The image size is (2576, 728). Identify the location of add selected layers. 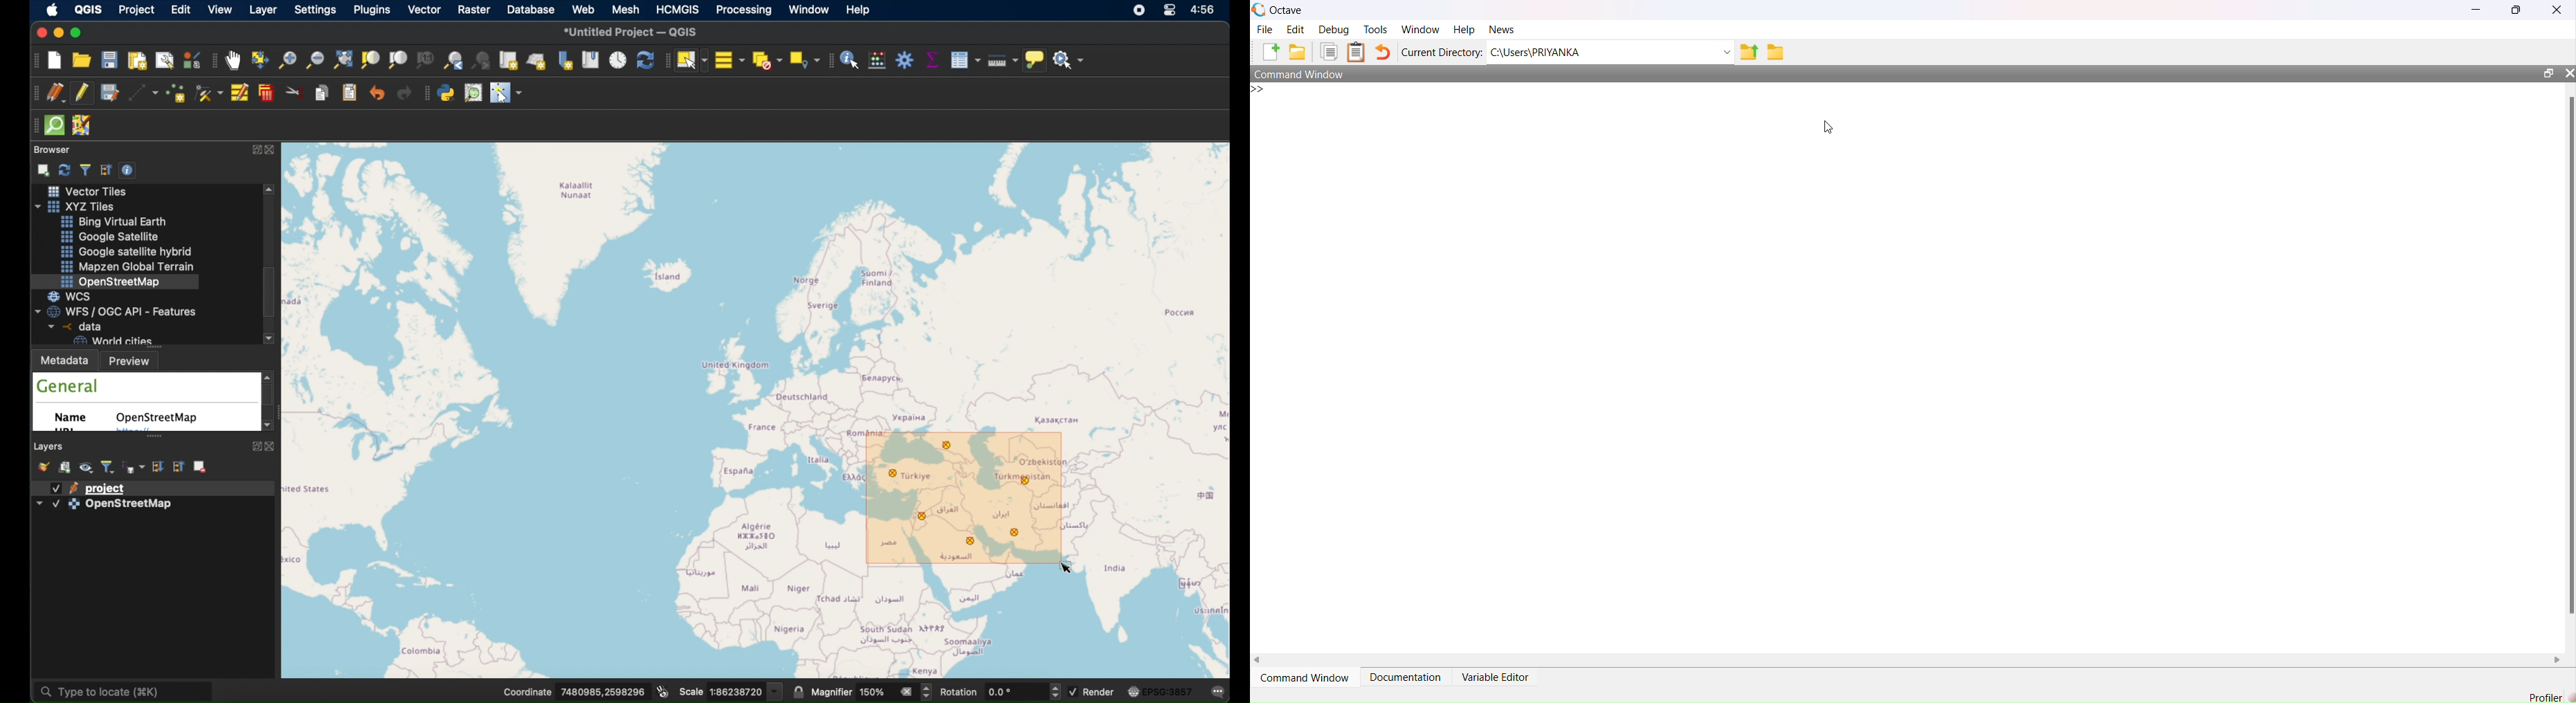
(42, 169).